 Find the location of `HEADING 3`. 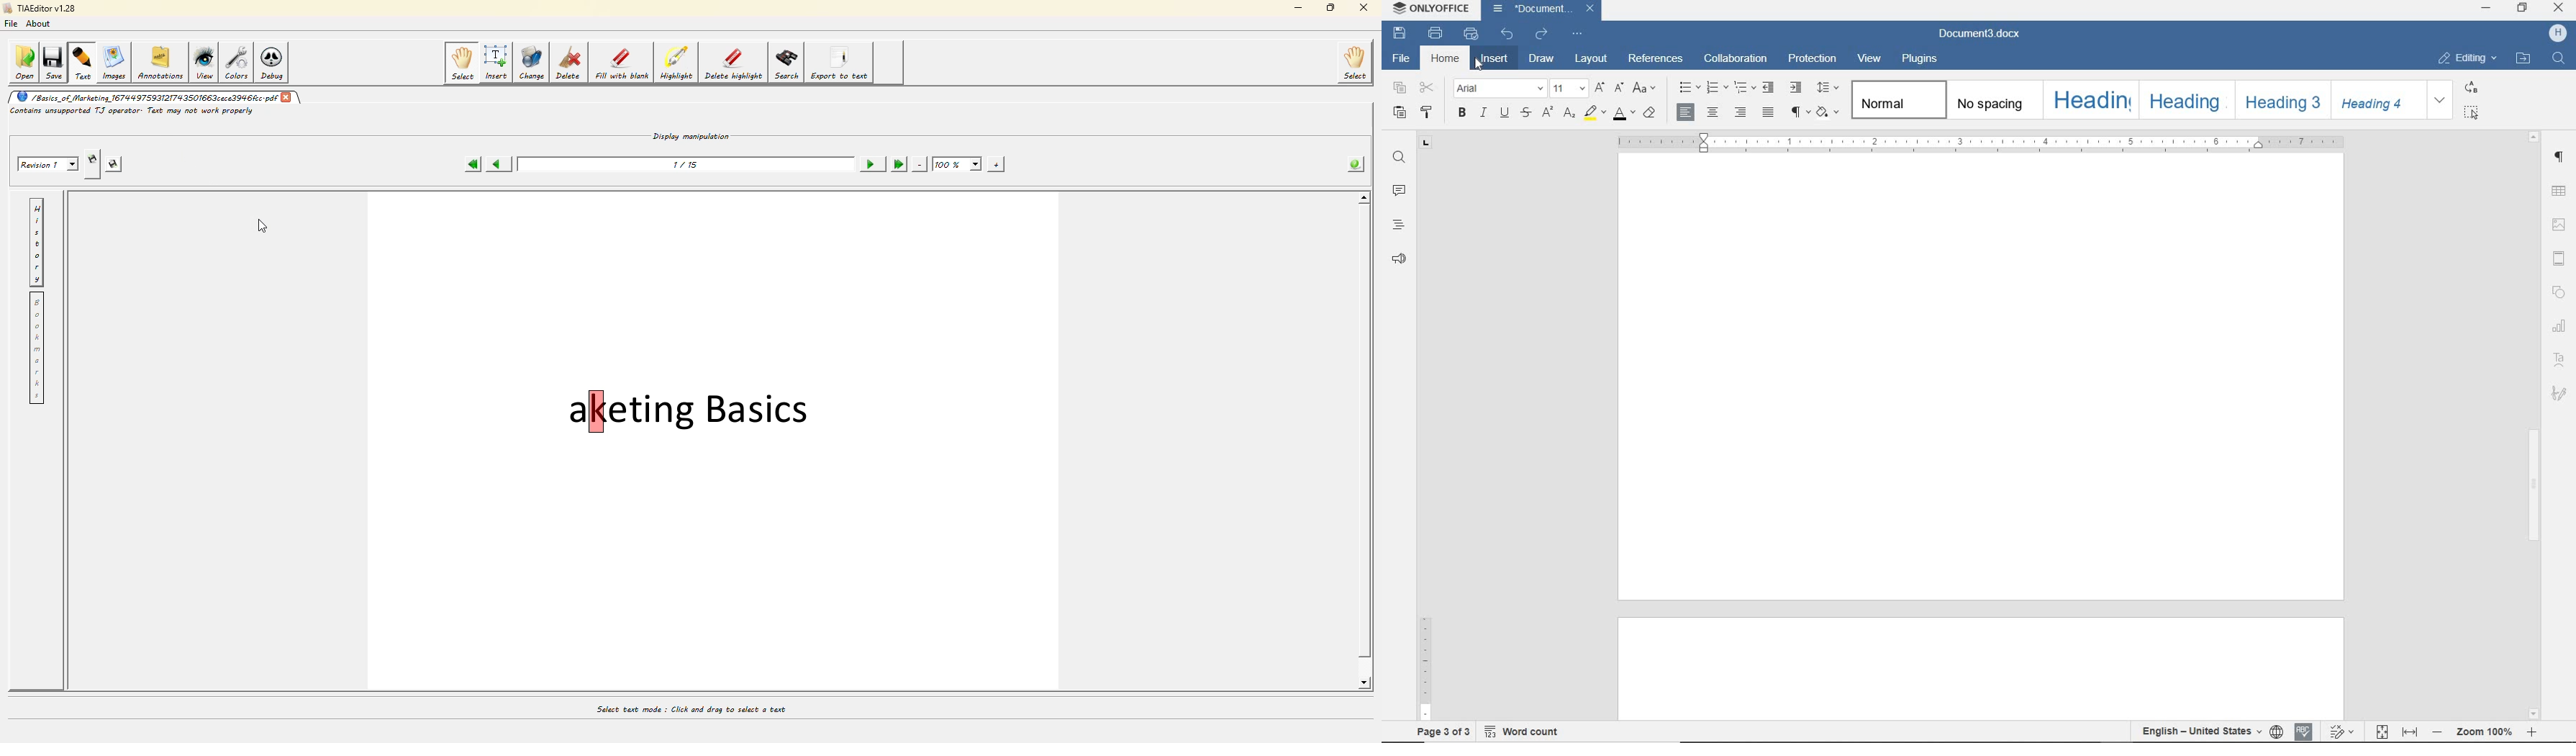

HEADING 3 is located at coordinates (2283, 101).